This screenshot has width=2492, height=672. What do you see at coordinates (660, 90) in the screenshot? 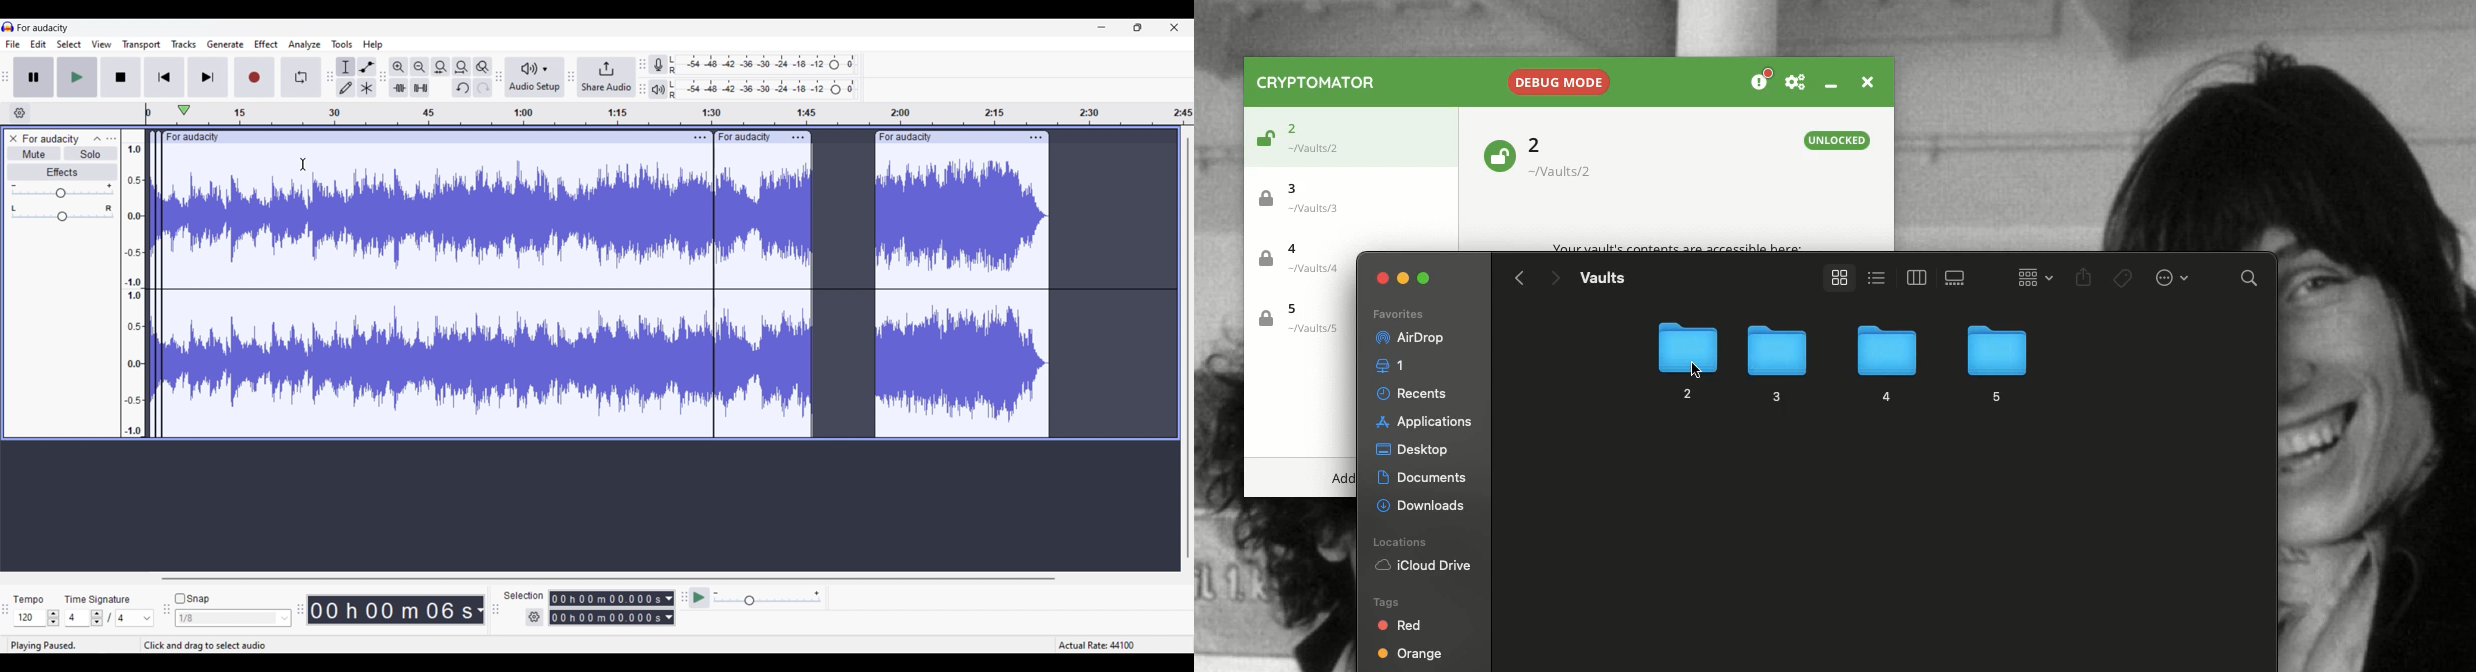
I see `Playback meter` at bounding box center [660, 90].